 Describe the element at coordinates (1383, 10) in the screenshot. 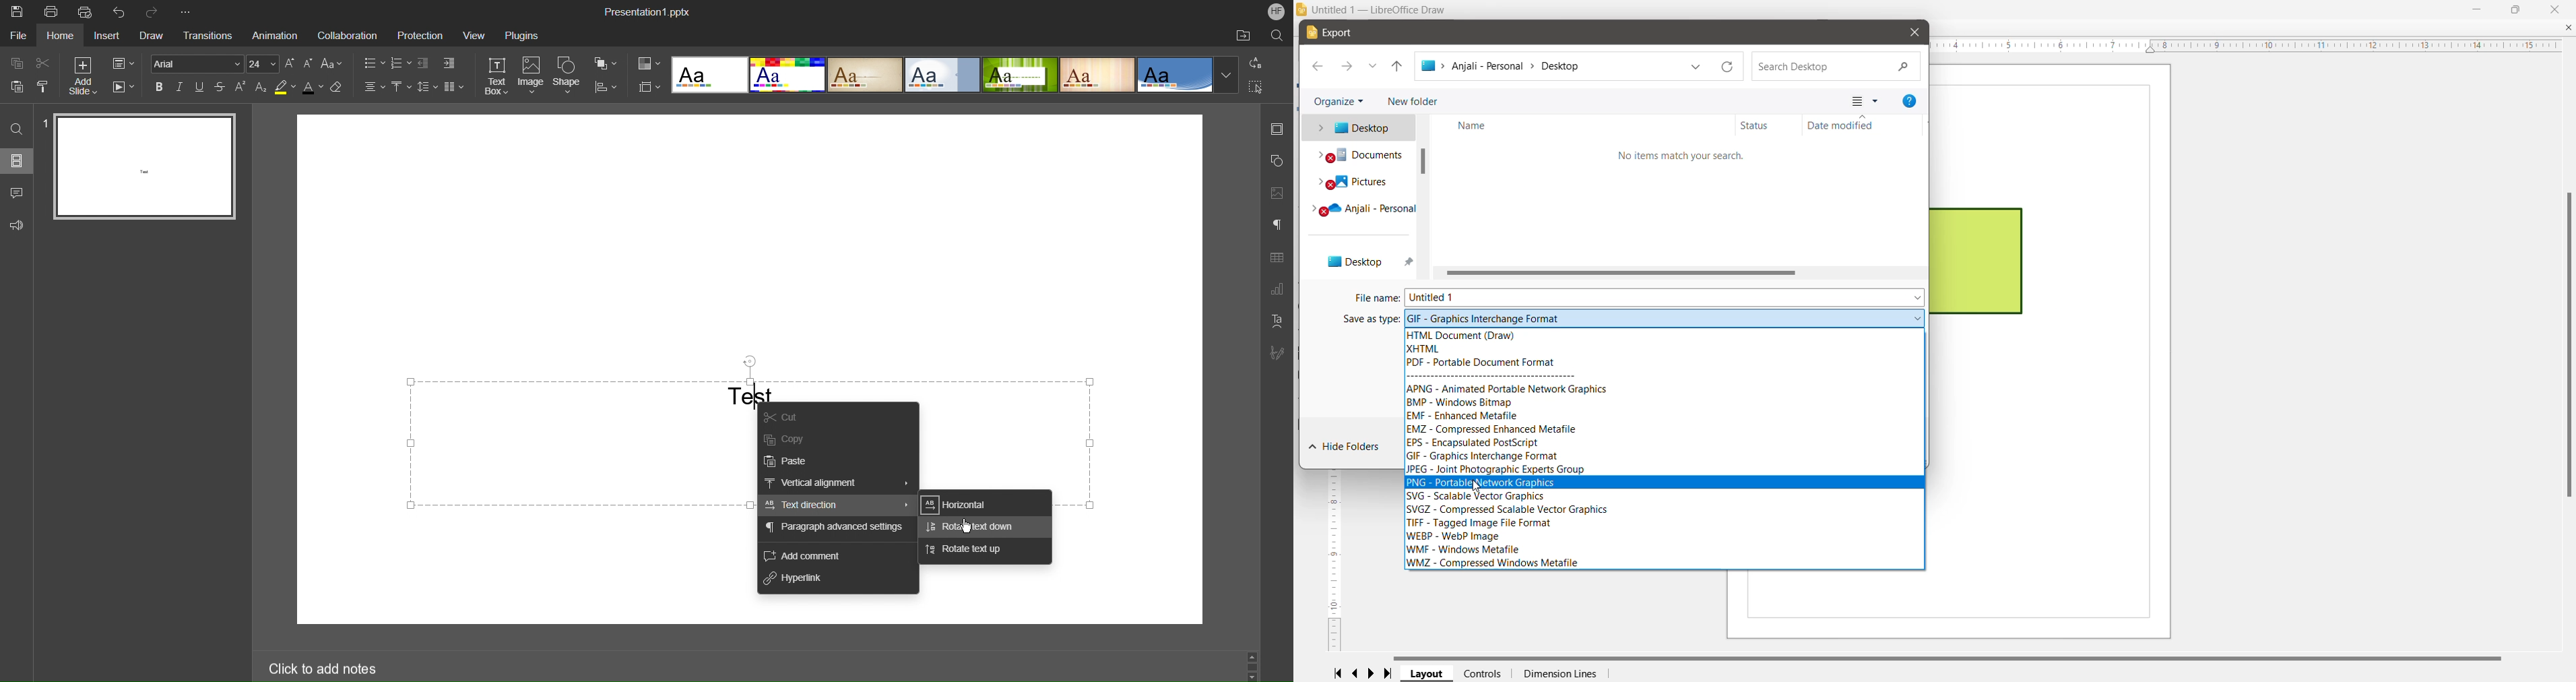

I see `Document Title - Application Name` at that location.